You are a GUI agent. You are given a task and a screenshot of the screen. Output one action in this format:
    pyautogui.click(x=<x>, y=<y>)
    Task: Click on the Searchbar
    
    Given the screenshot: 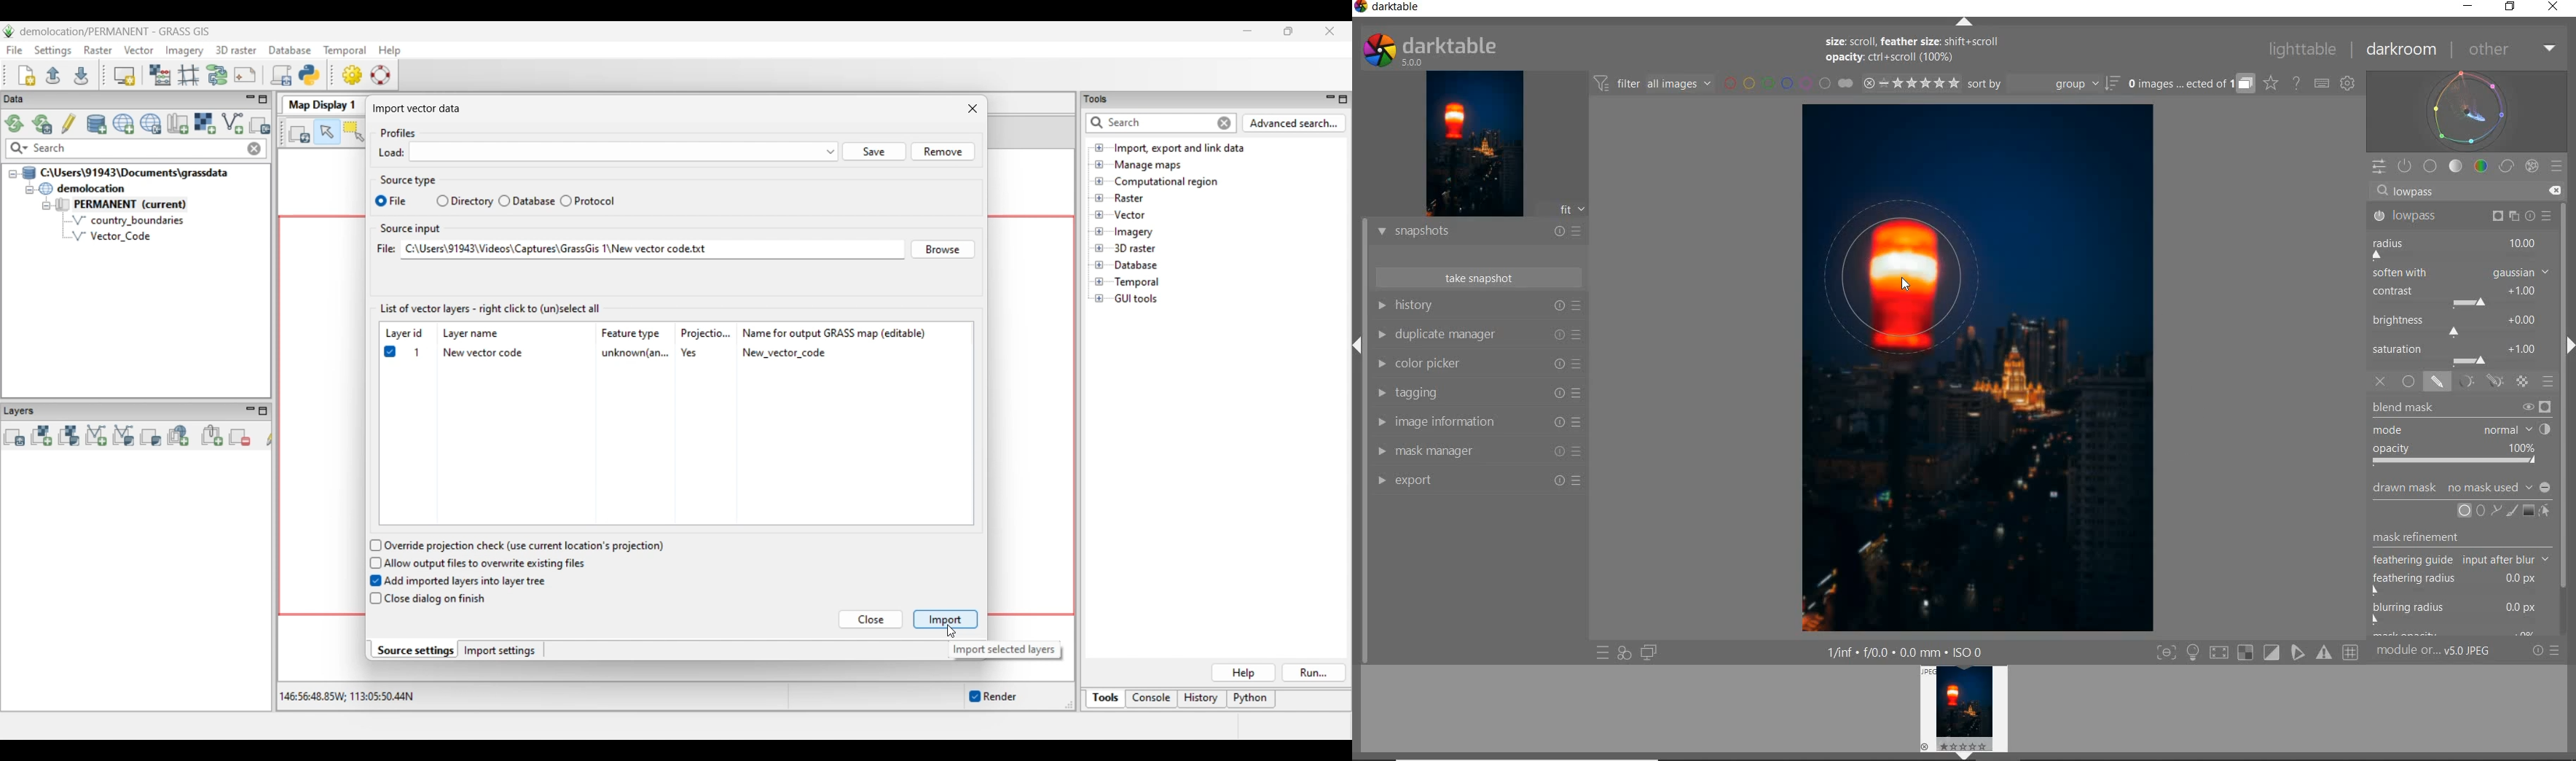 What is the action you would take?
    pyautogui.click(x=2455, y=190)
    